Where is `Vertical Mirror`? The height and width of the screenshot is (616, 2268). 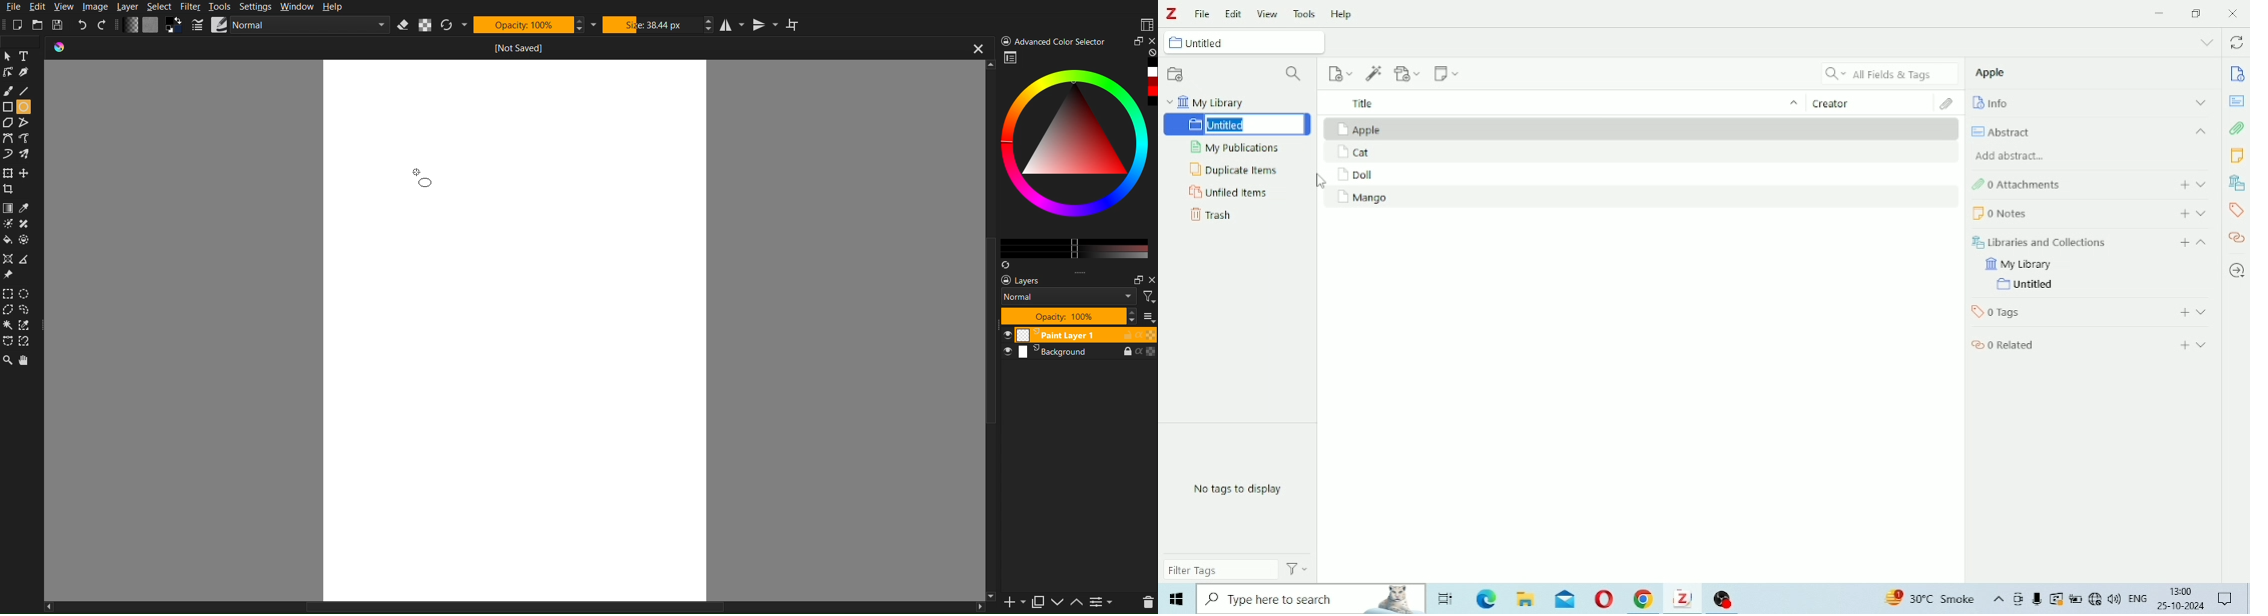
Vertical Mirror is located at coordinates (769, 24).